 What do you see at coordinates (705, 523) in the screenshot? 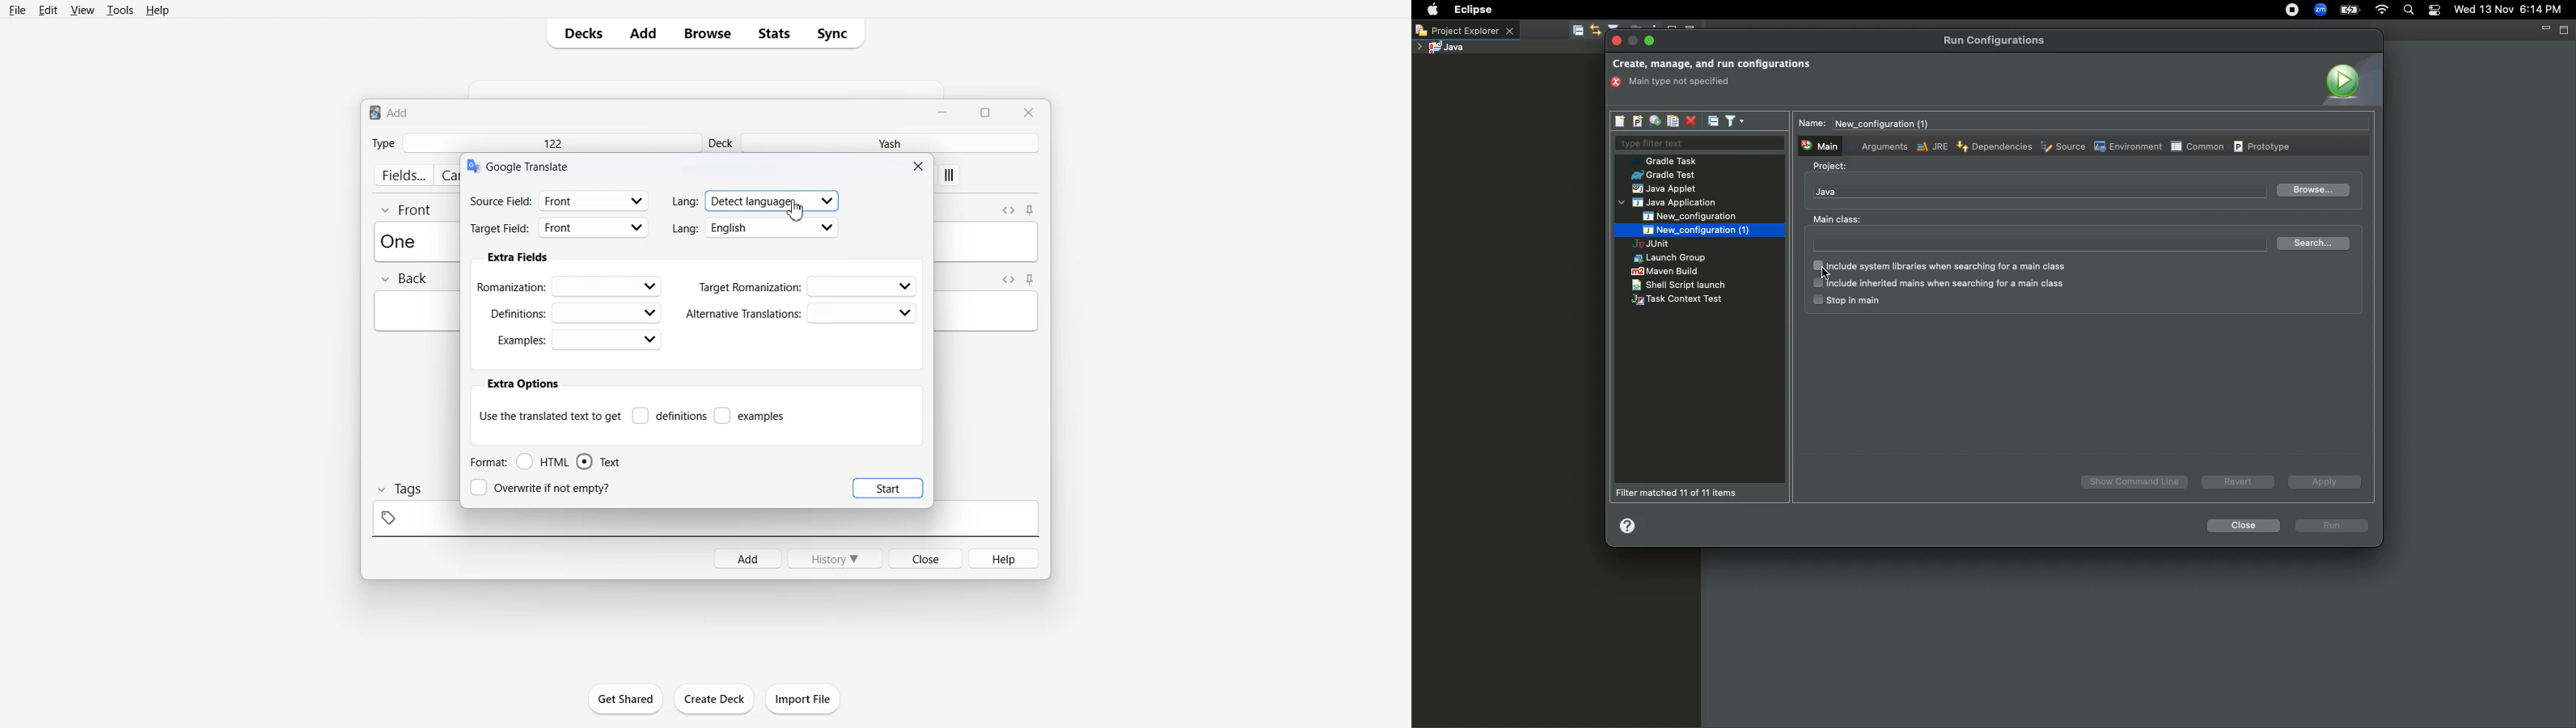
I see `tag space` at bounding box center [705, 523].